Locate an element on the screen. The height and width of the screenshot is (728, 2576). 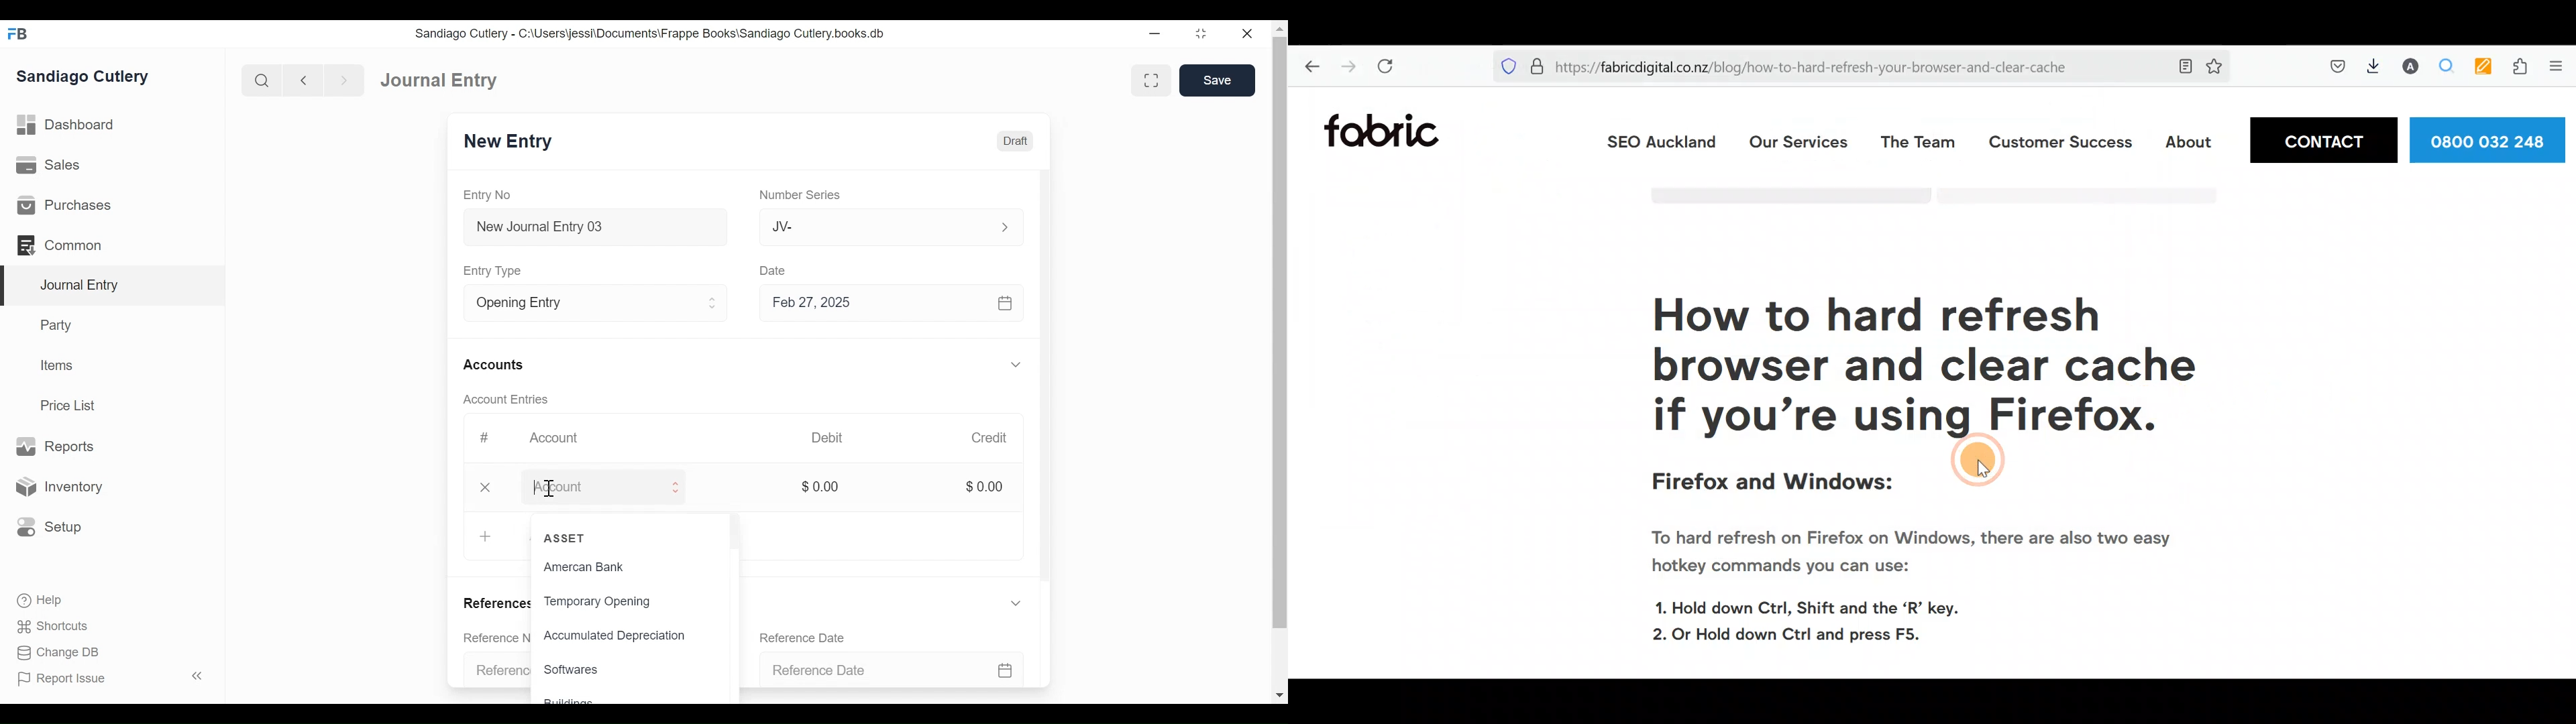
Entry Type is located at coordinates (497, 270).